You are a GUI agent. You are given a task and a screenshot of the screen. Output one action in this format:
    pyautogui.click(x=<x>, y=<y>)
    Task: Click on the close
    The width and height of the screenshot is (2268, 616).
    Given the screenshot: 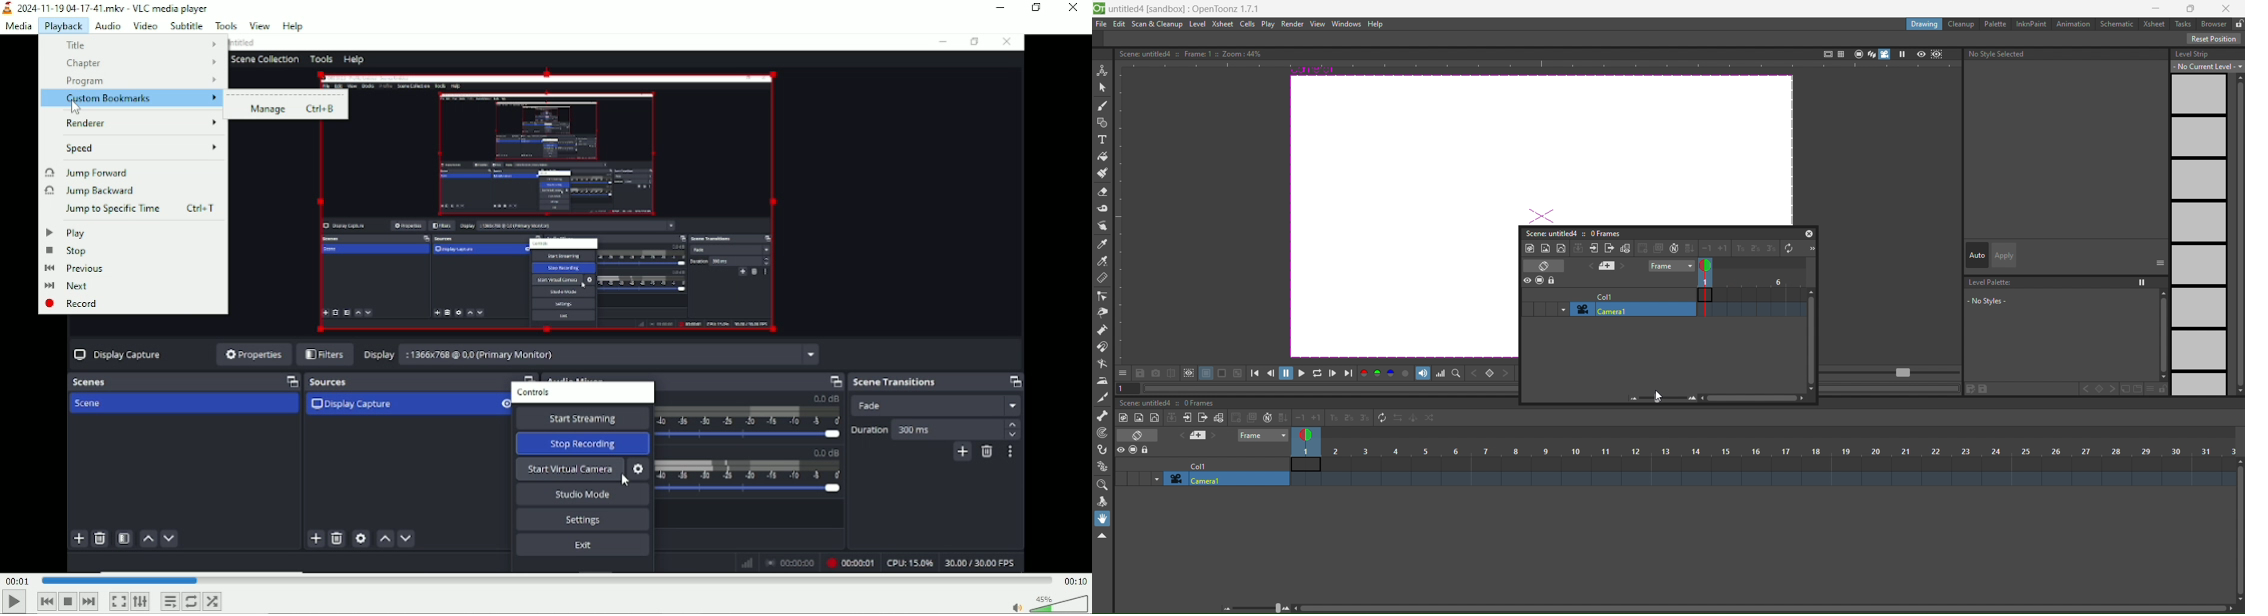 What is the action you would take?
    pyautogui.click(x=1809, y=233)
    